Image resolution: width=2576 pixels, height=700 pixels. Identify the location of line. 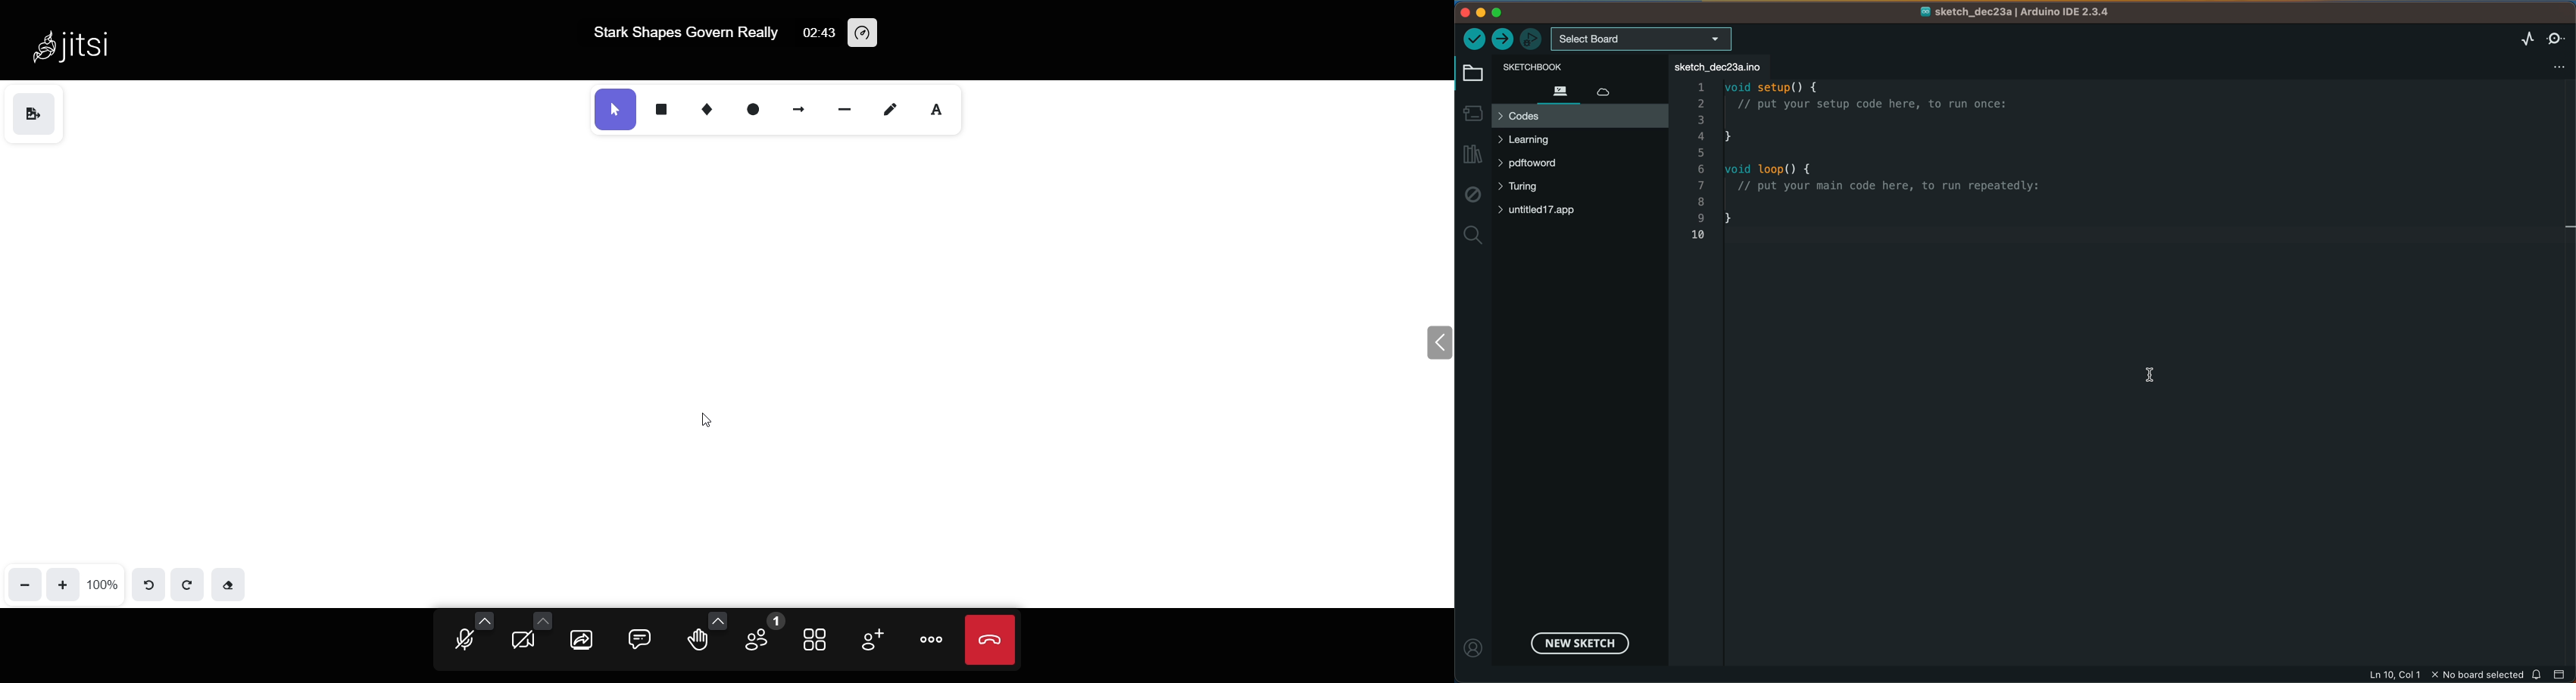
(847, 109).